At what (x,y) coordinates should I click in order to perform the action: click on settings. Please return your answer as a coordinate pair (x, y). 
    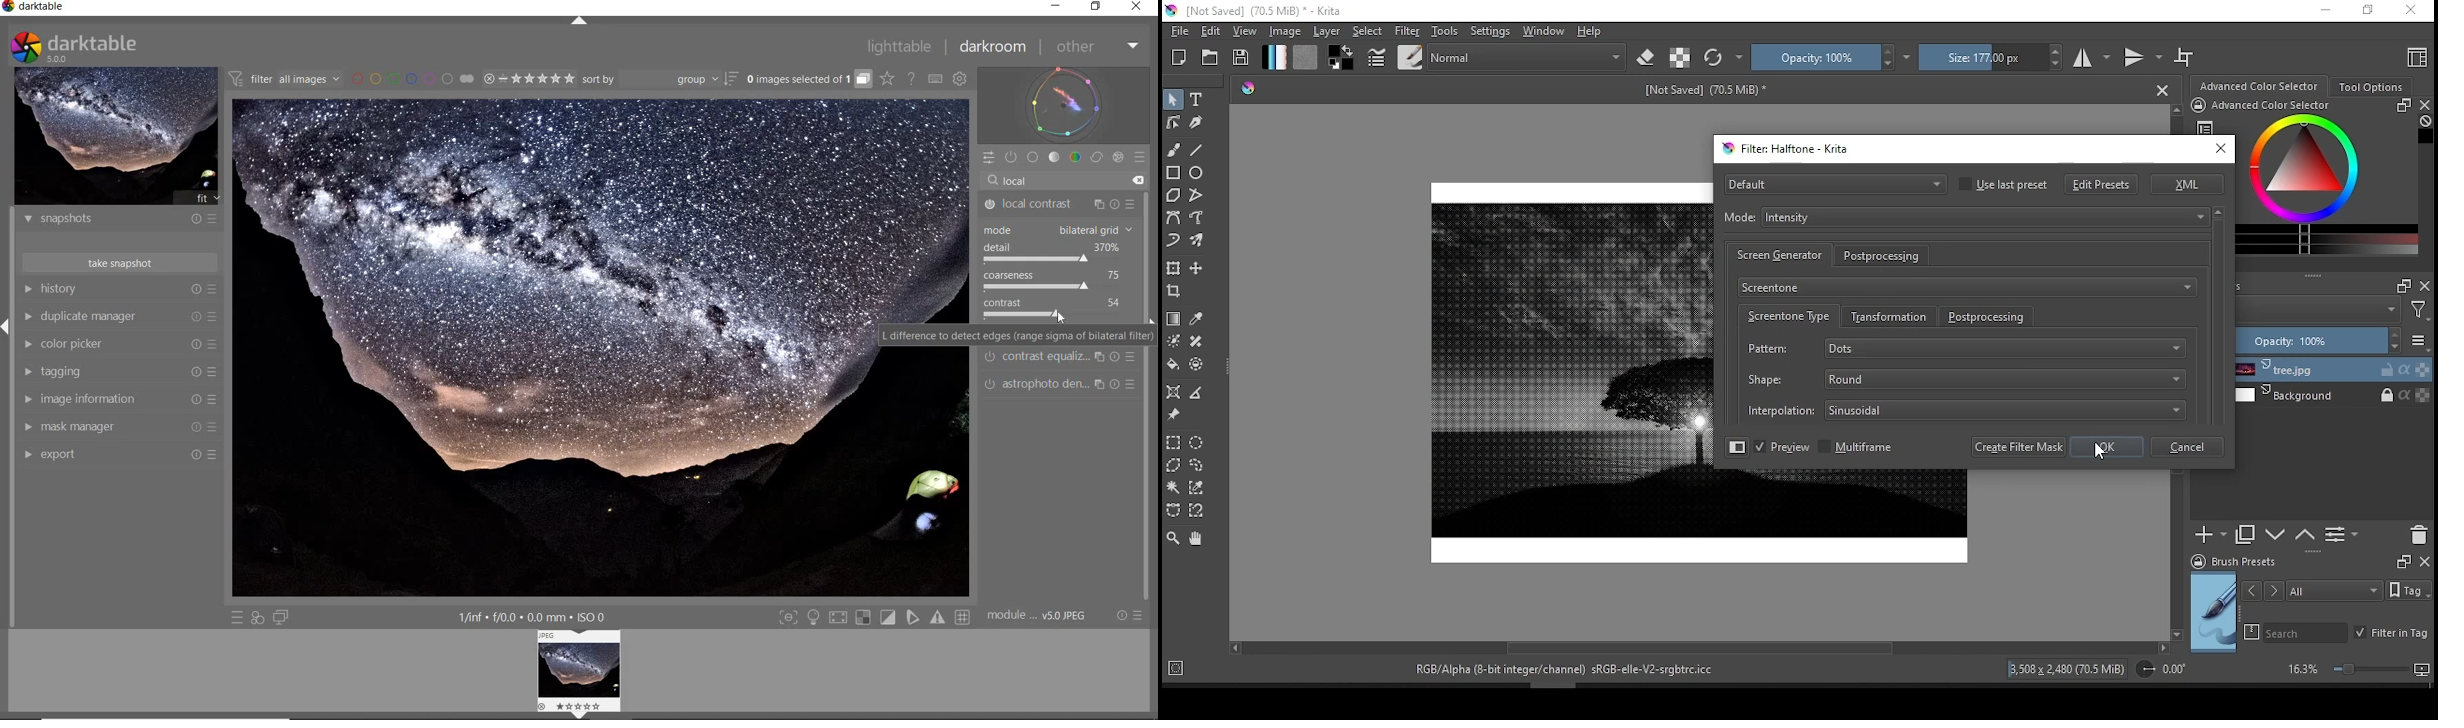
    Looking at the image, I should click on (1490, 32).